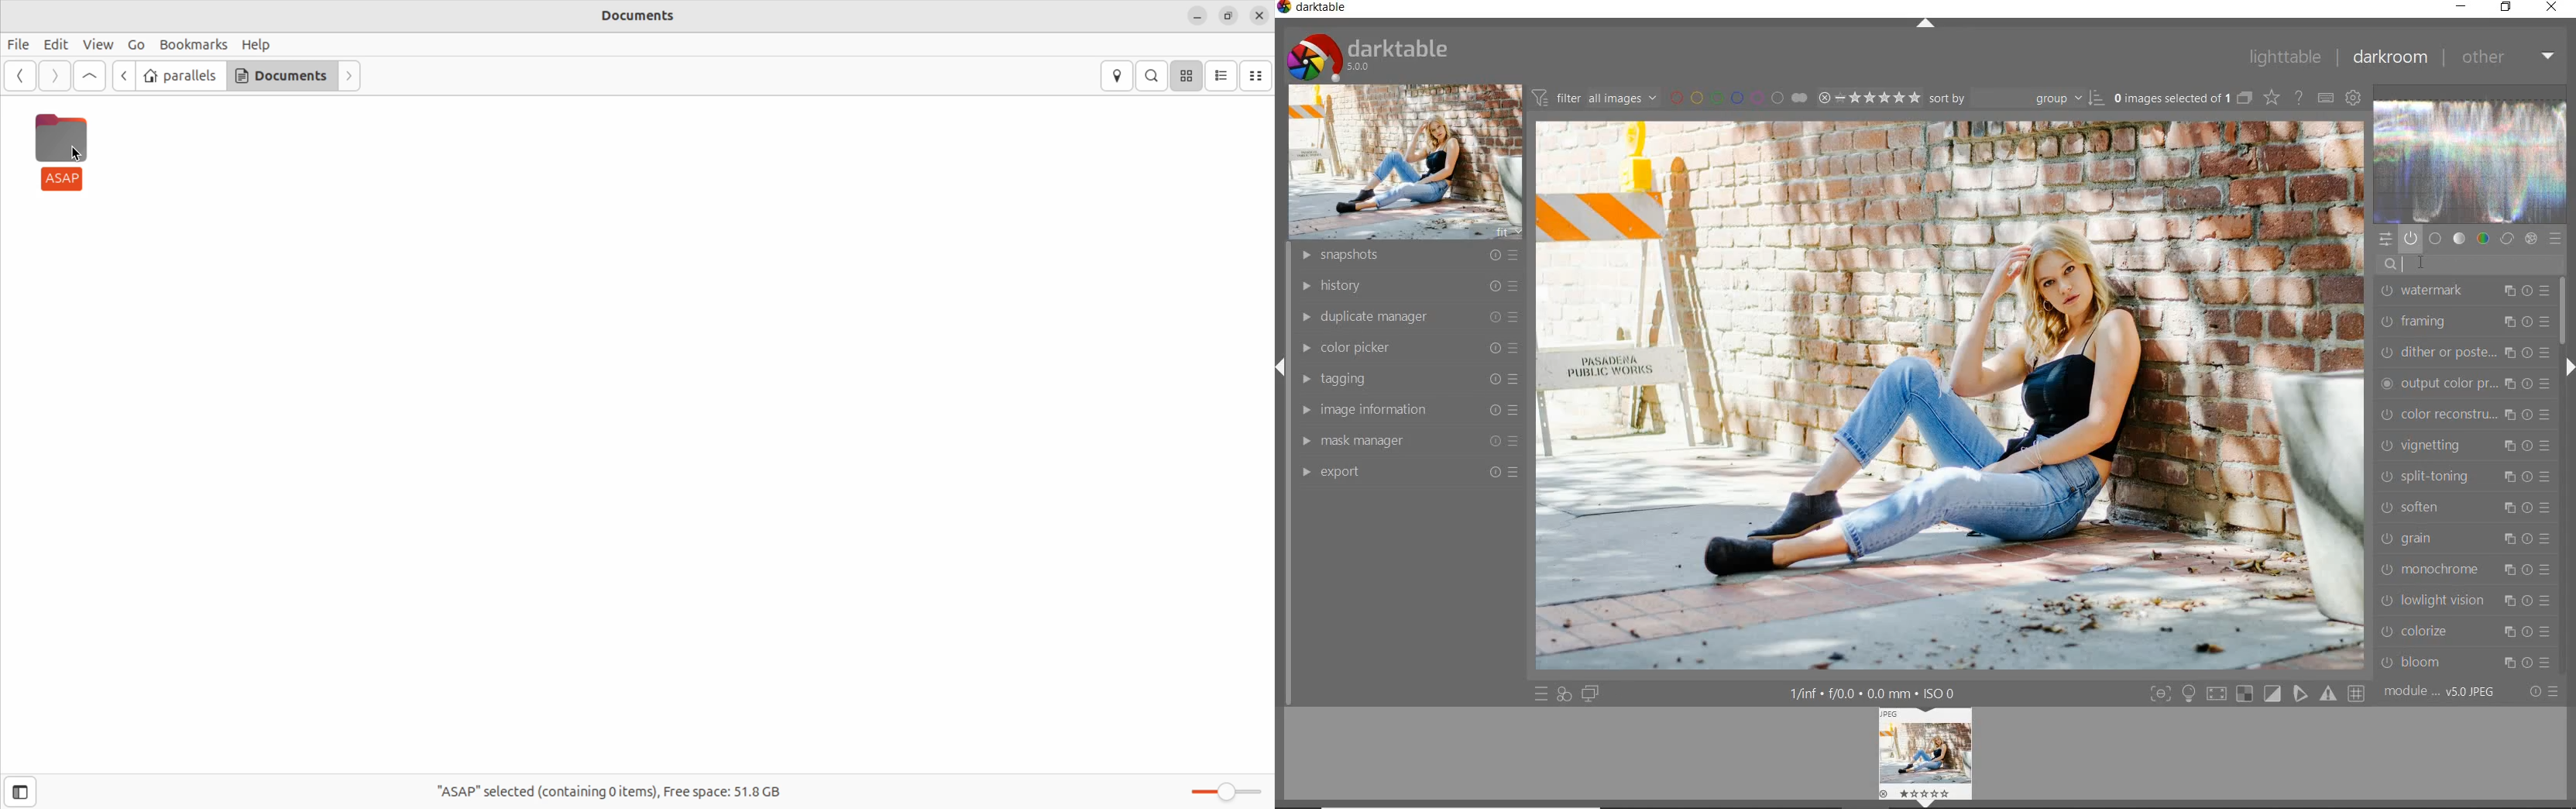  What do you see at coordinates (2386, 239) in the screenshot?
I see `quick access panel` at bounding box center [2386, 239].